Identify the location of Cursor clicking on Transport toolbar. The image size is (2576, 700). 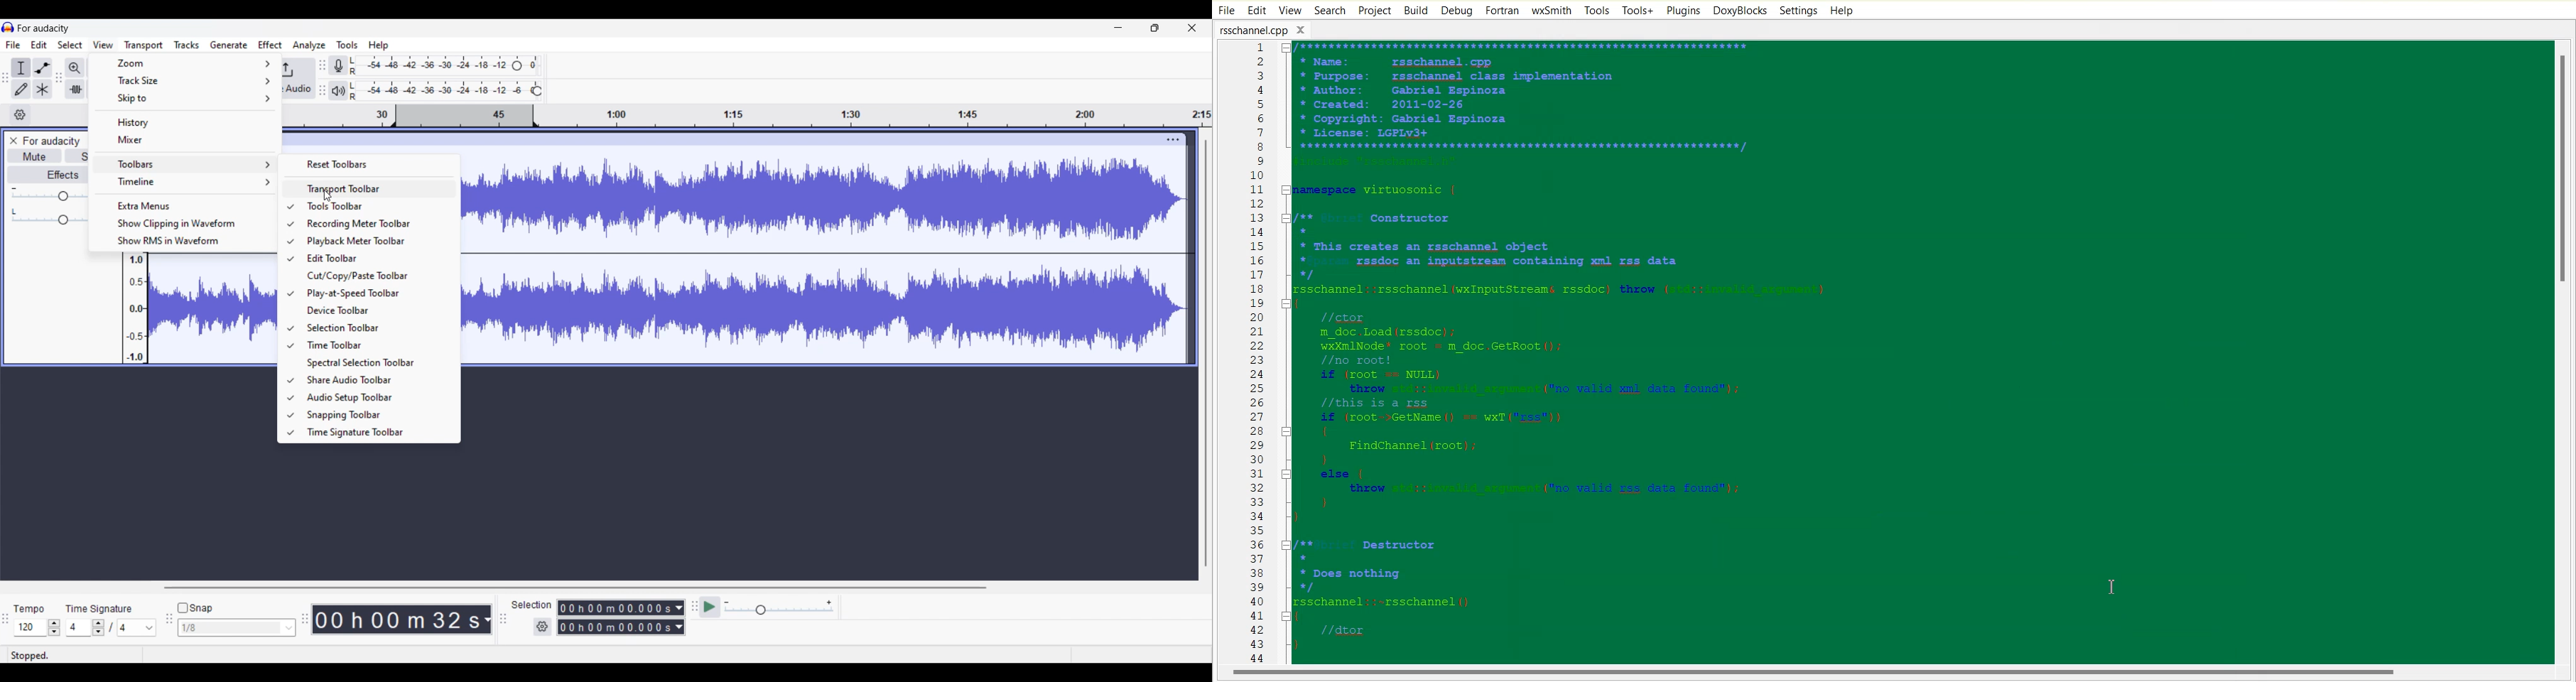
(328, 196).